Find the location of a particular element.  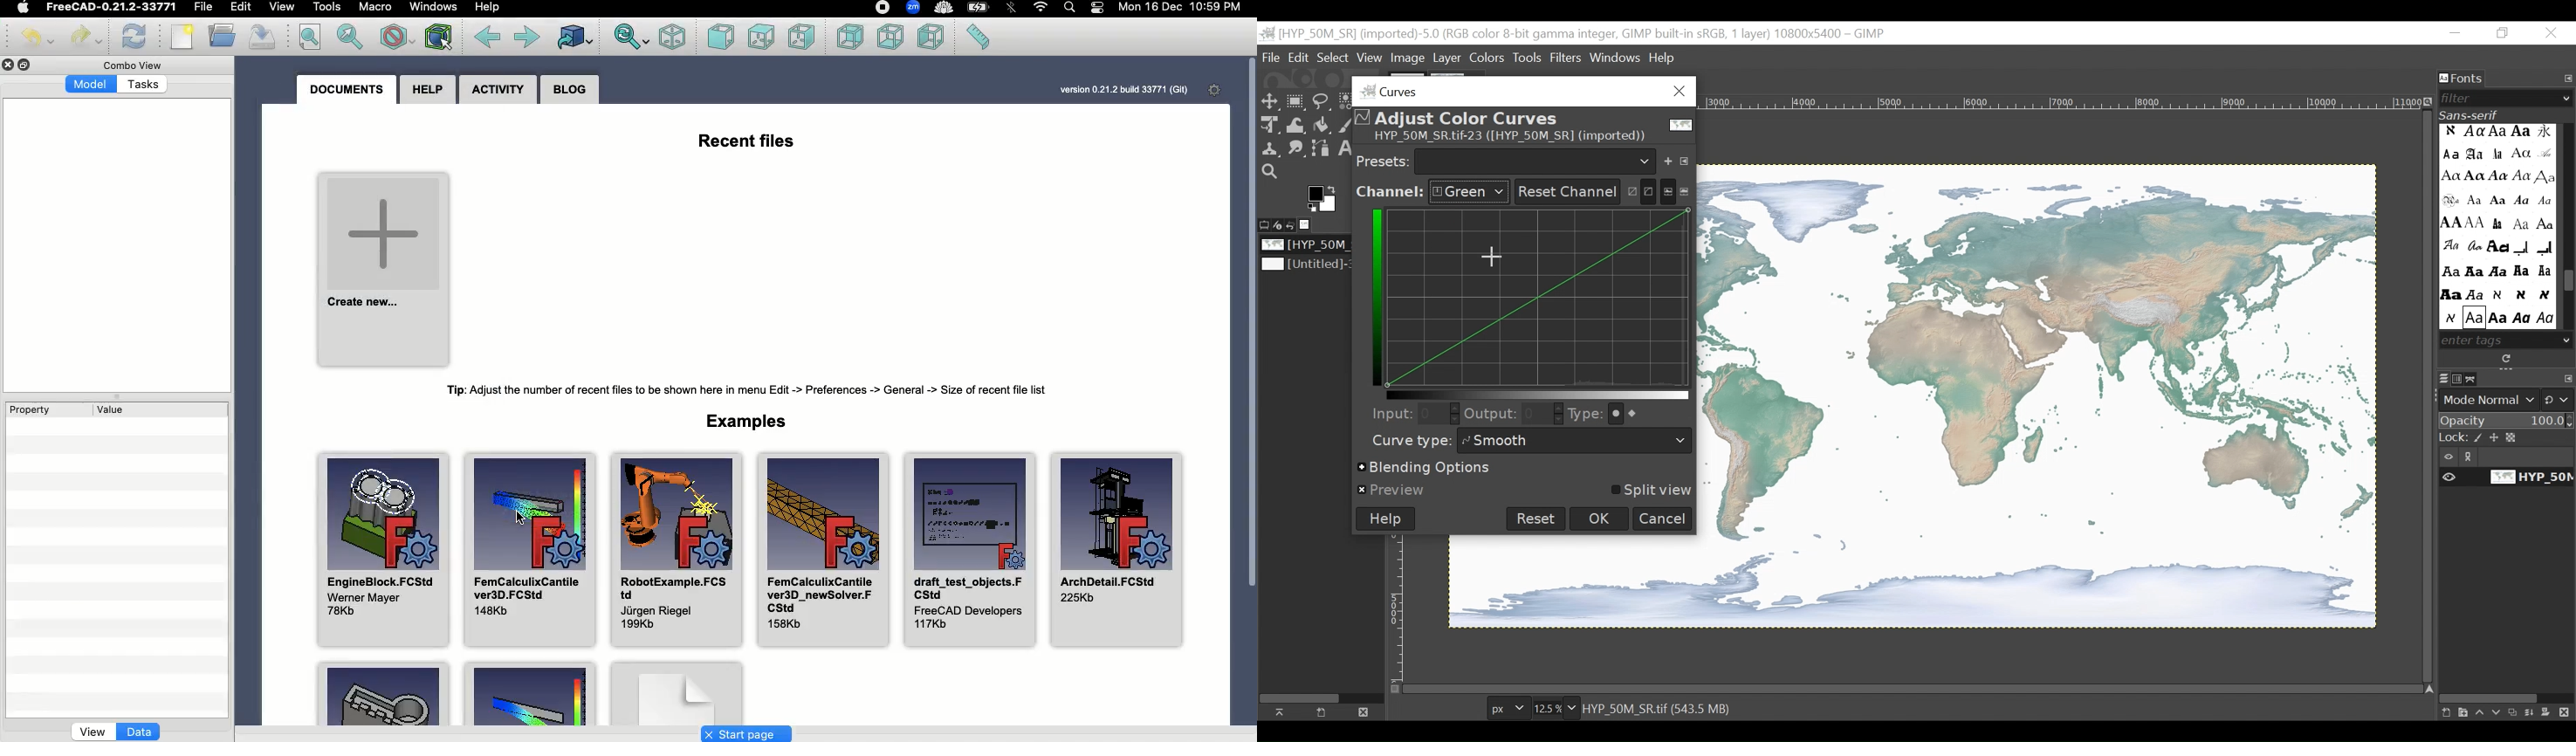

Channels is located at coordinates (2460, 379).